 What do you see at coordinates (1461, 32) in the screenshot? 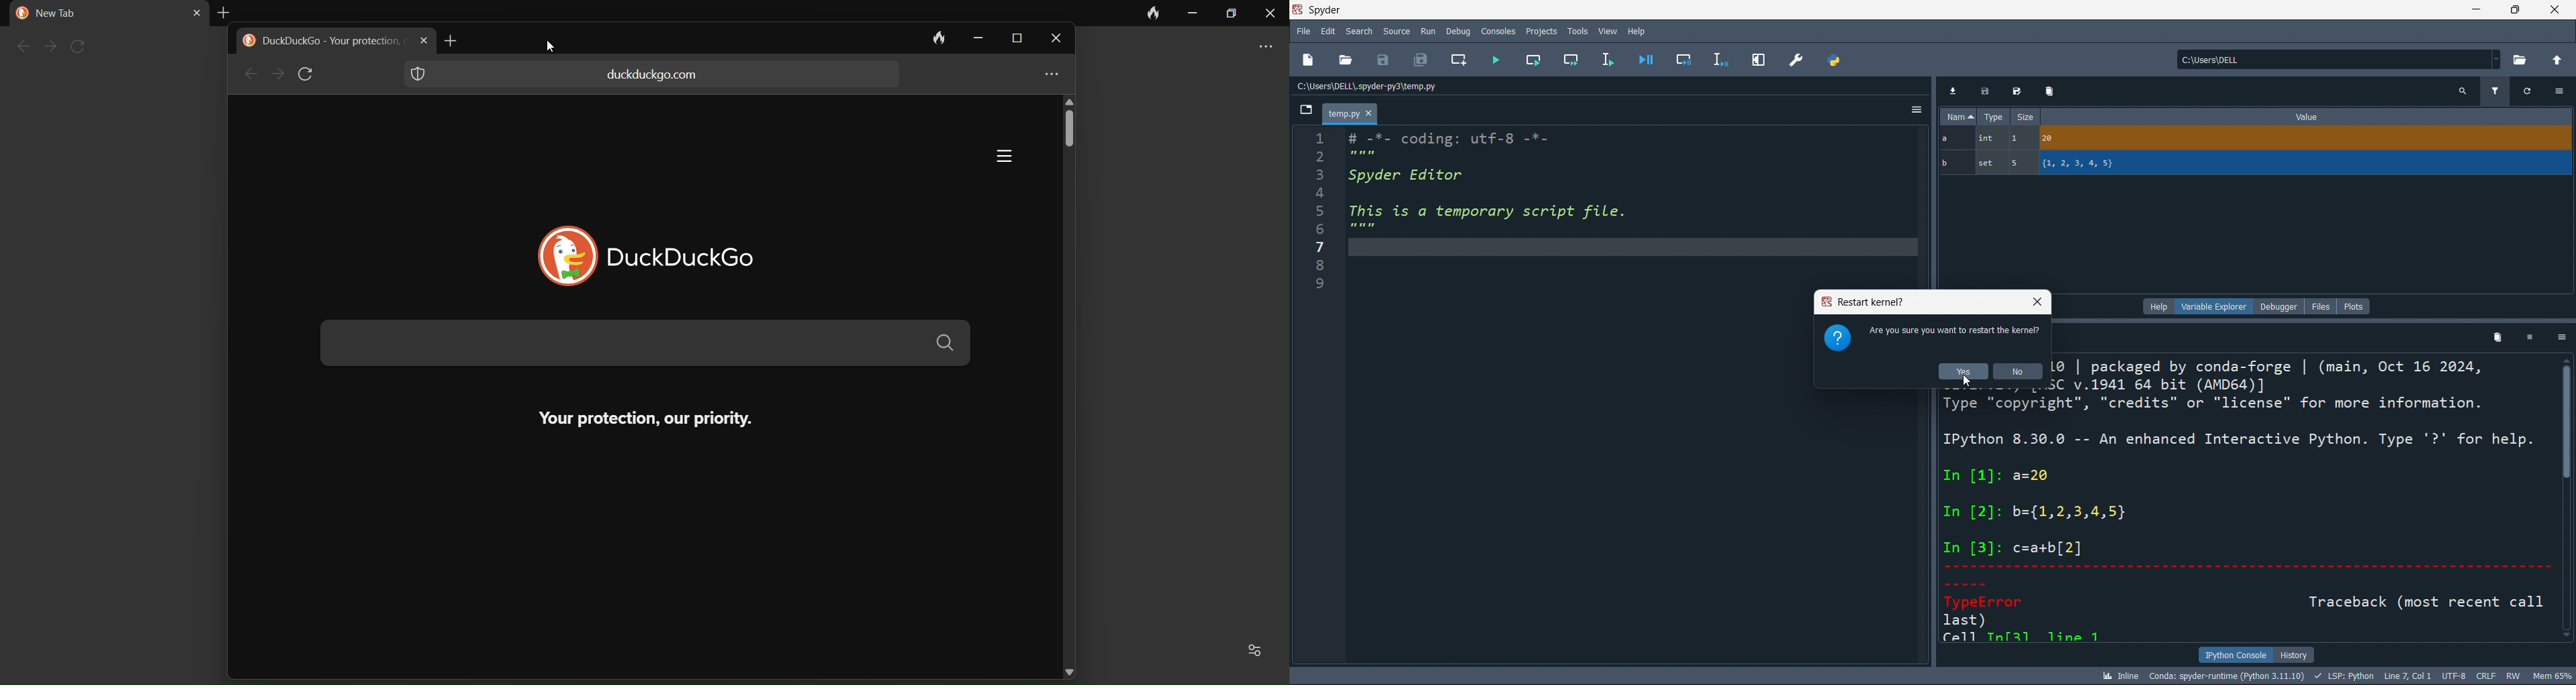
I see `Debug` at bounding box center [1461, 32].